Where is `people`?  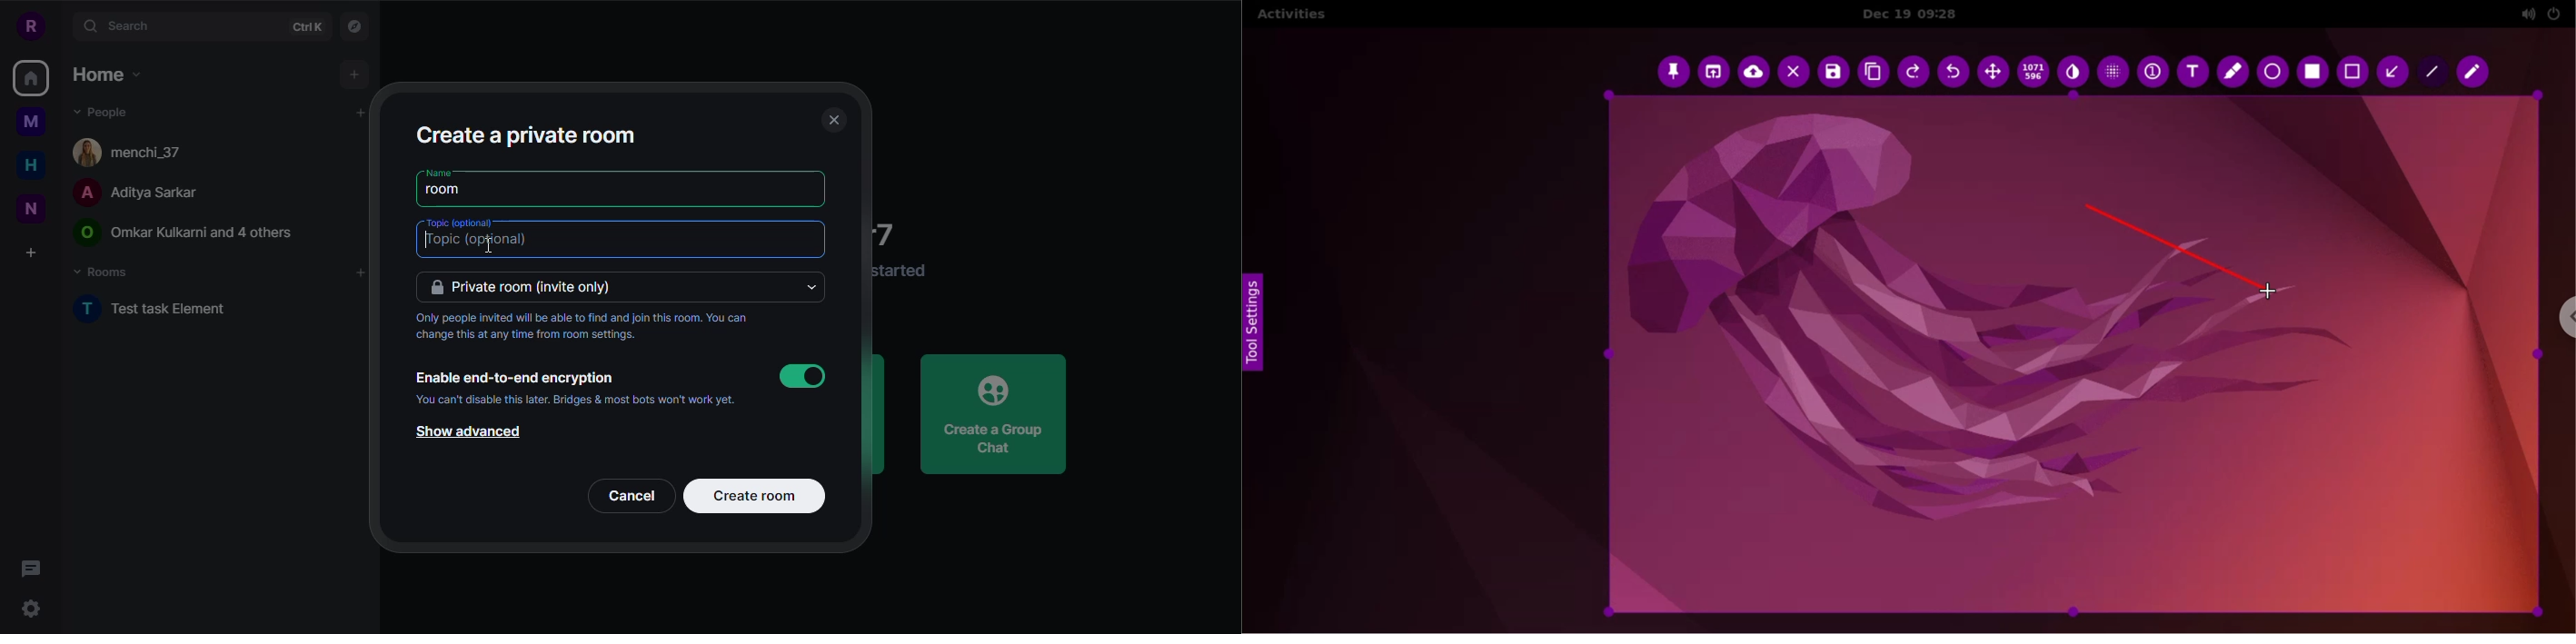 people is located at coordinates (102, 111).